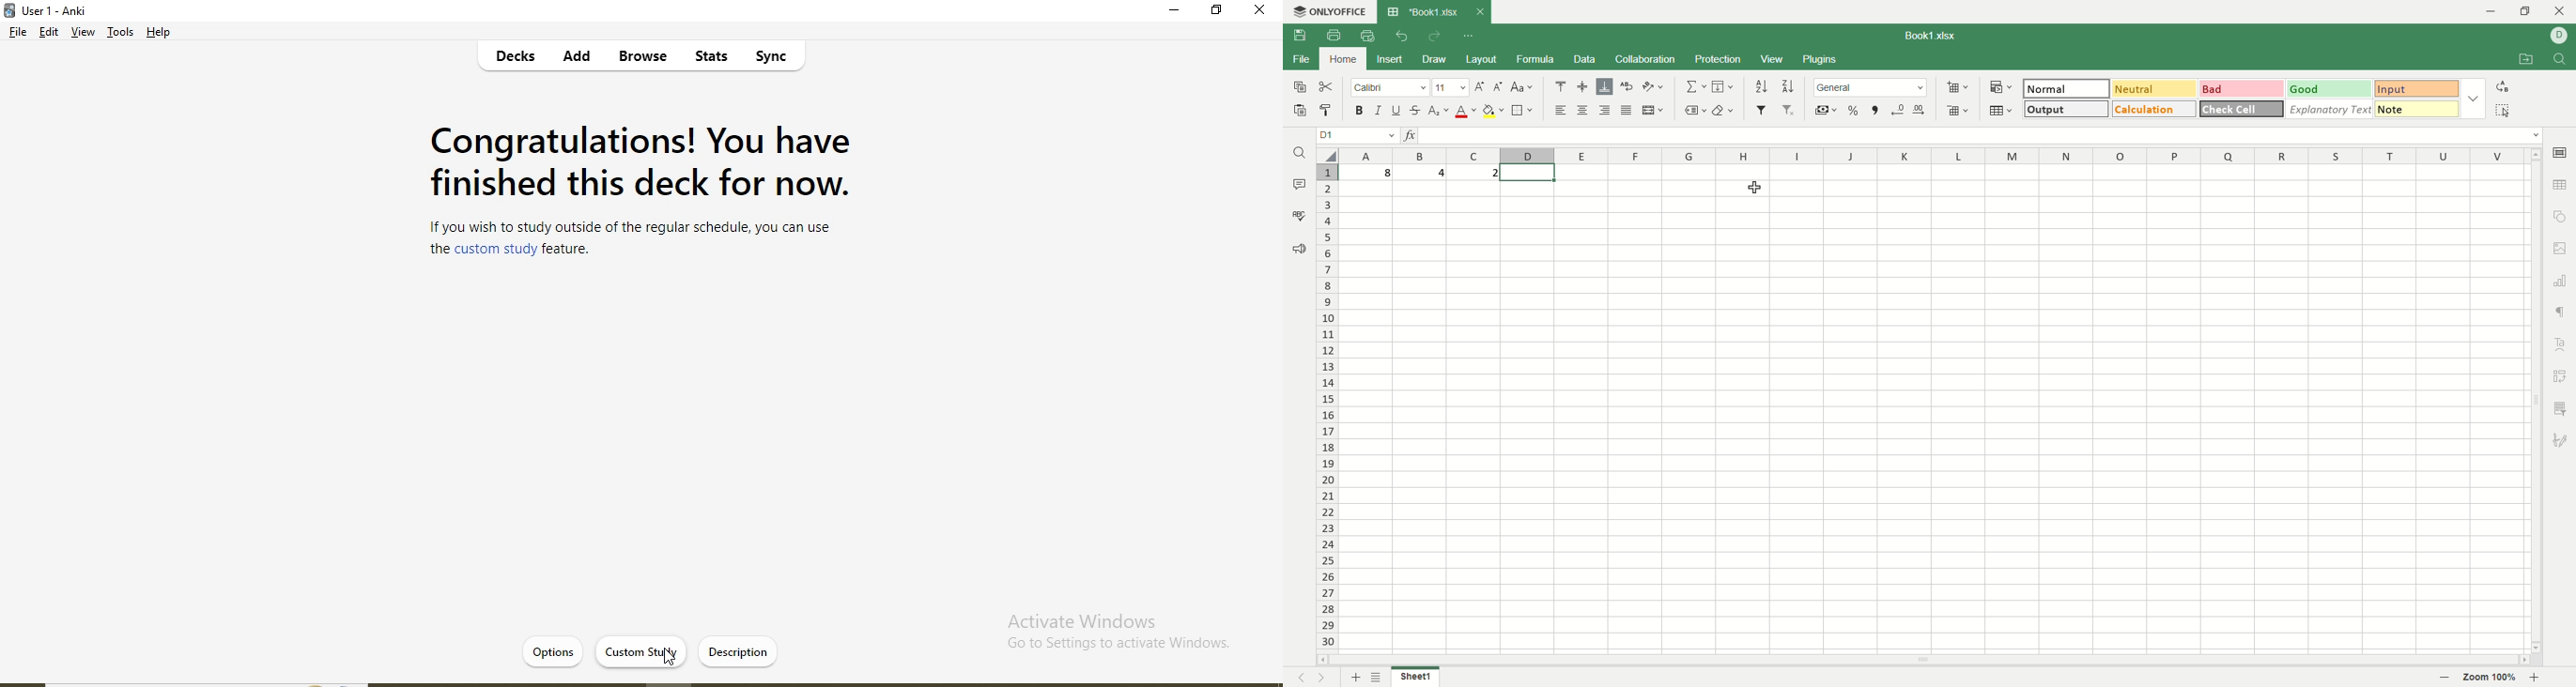 The height and width of the screenshot is (700, 2576). What do you see at coordinates (1959, 110) in the screenshot?
I see `remove cell` at bounding box center [1959, 110].